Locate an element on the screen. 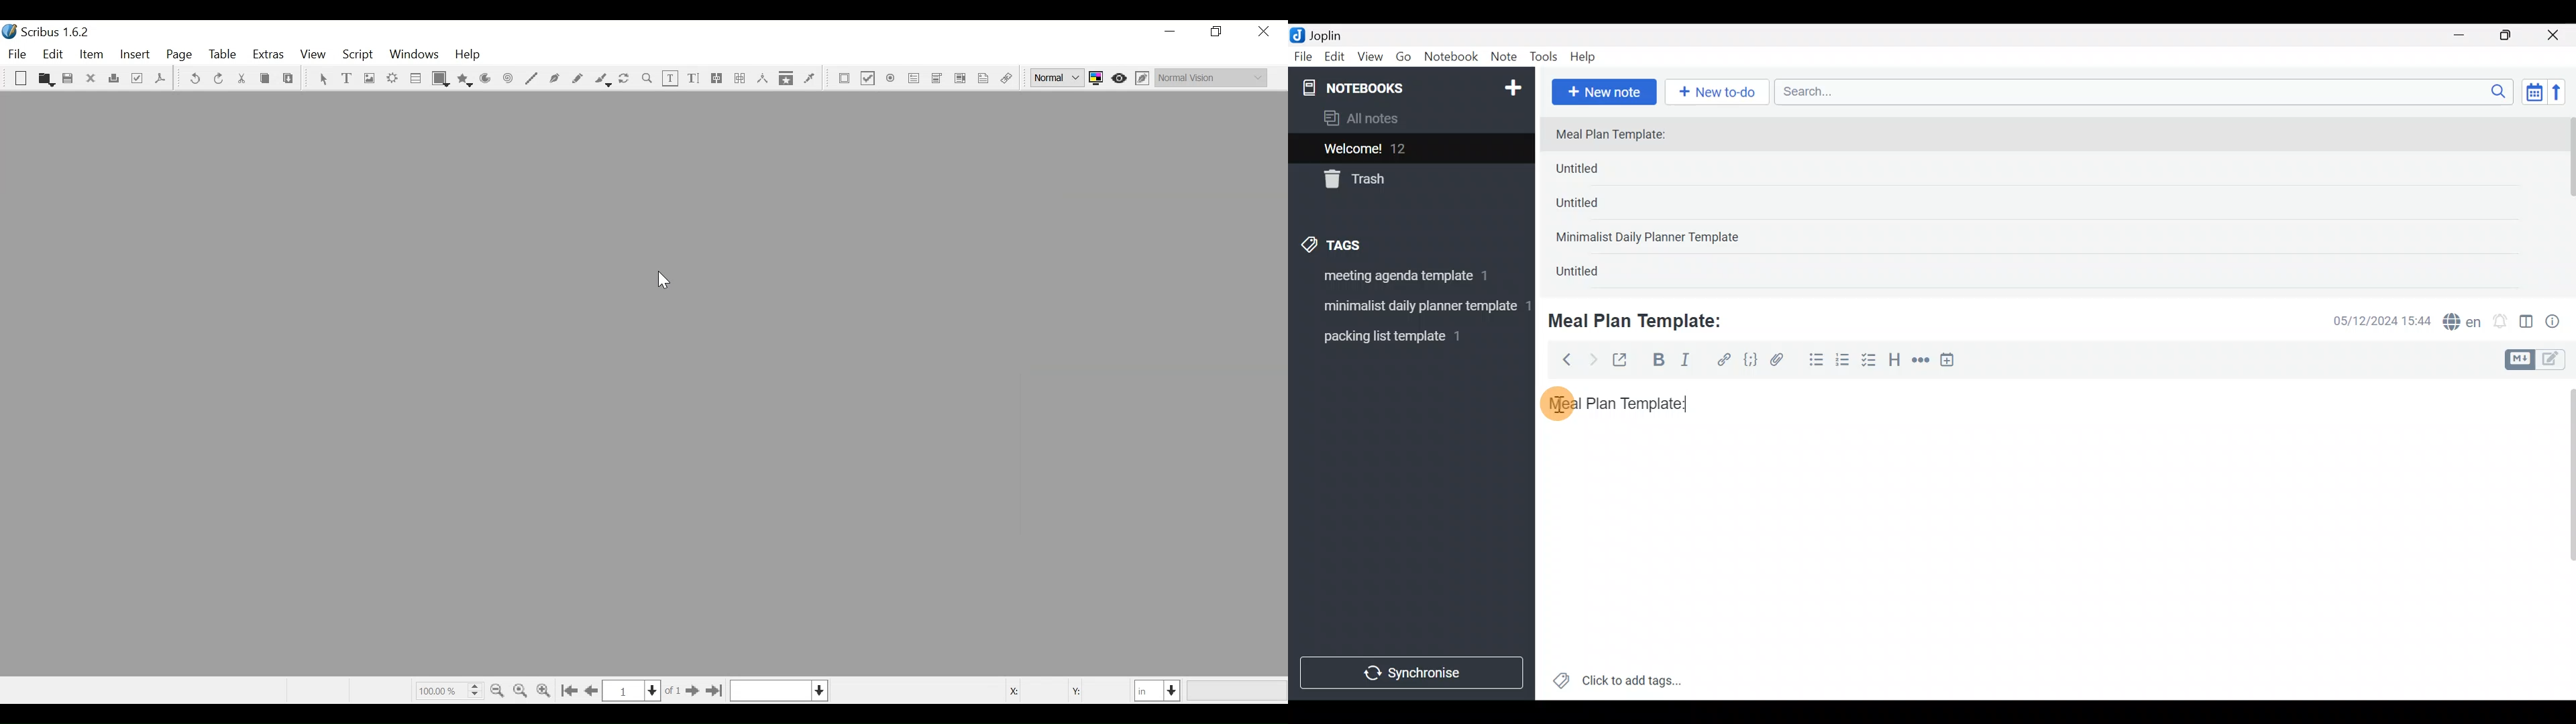  Note properties is located at coordinates (2559, 322).